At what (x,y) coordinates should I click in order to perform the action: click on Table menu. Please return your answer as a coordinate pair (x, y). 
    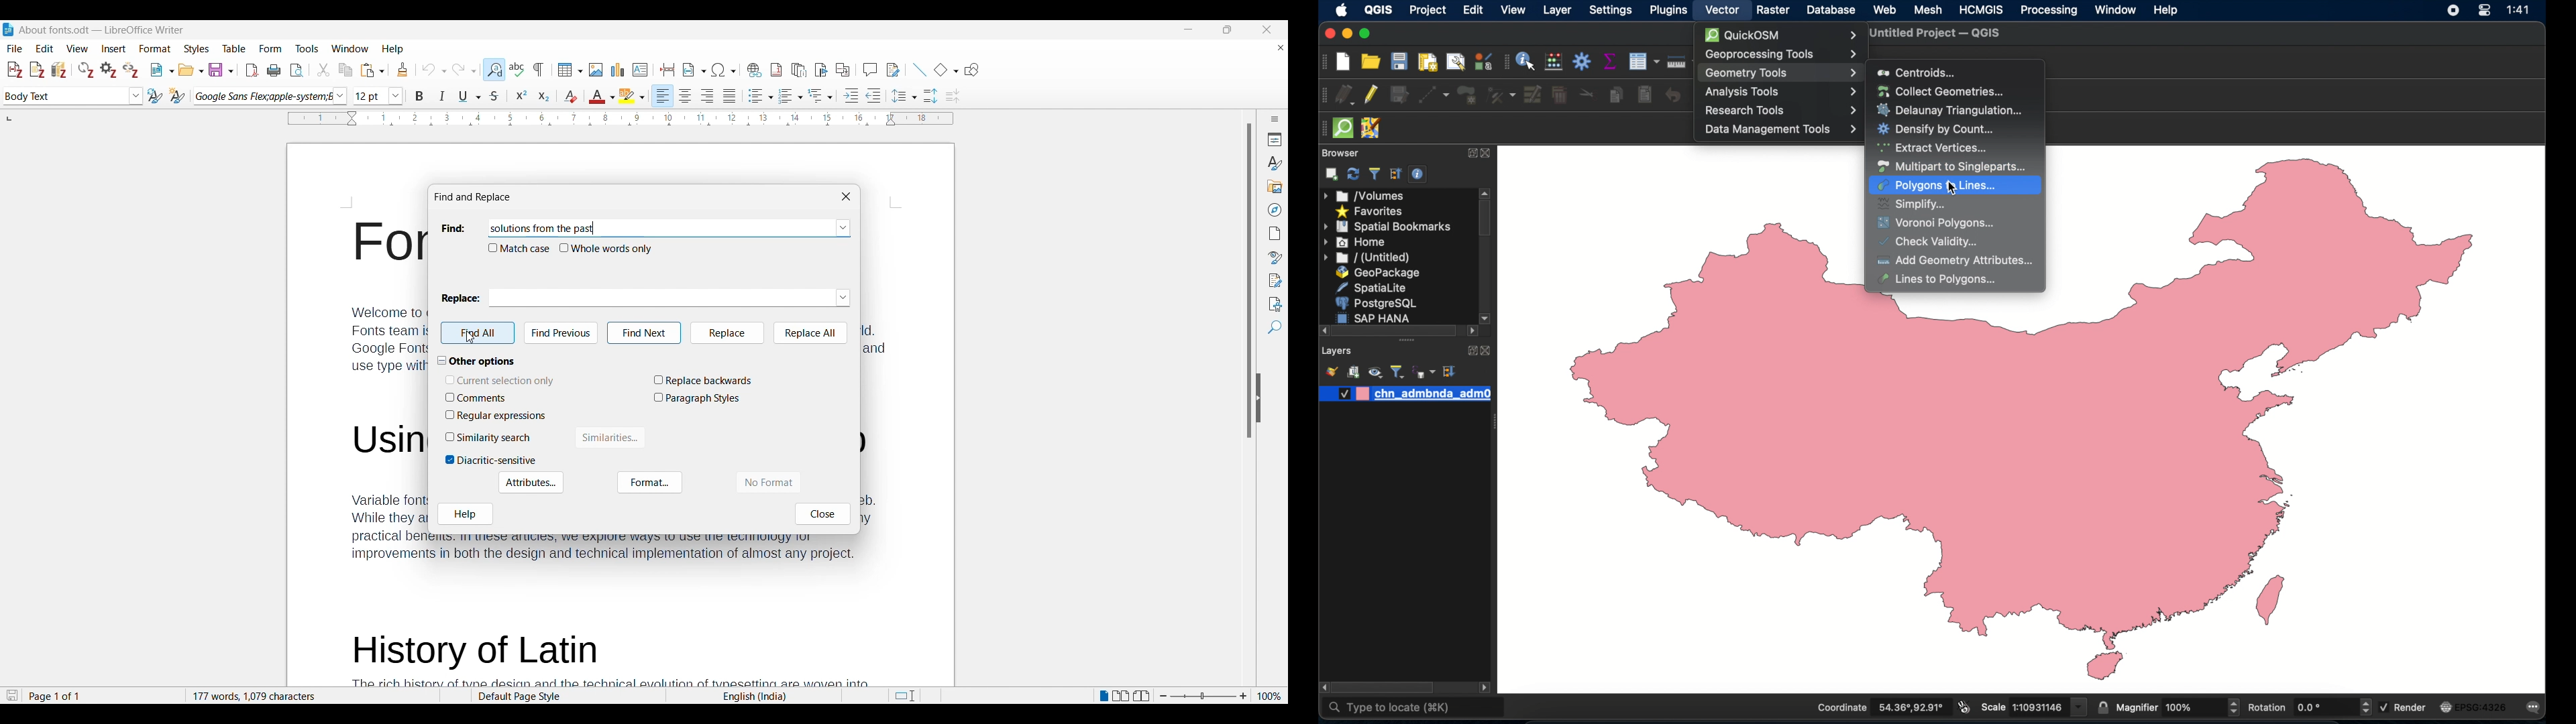
    Looking at the image, I should click on (235, 48).